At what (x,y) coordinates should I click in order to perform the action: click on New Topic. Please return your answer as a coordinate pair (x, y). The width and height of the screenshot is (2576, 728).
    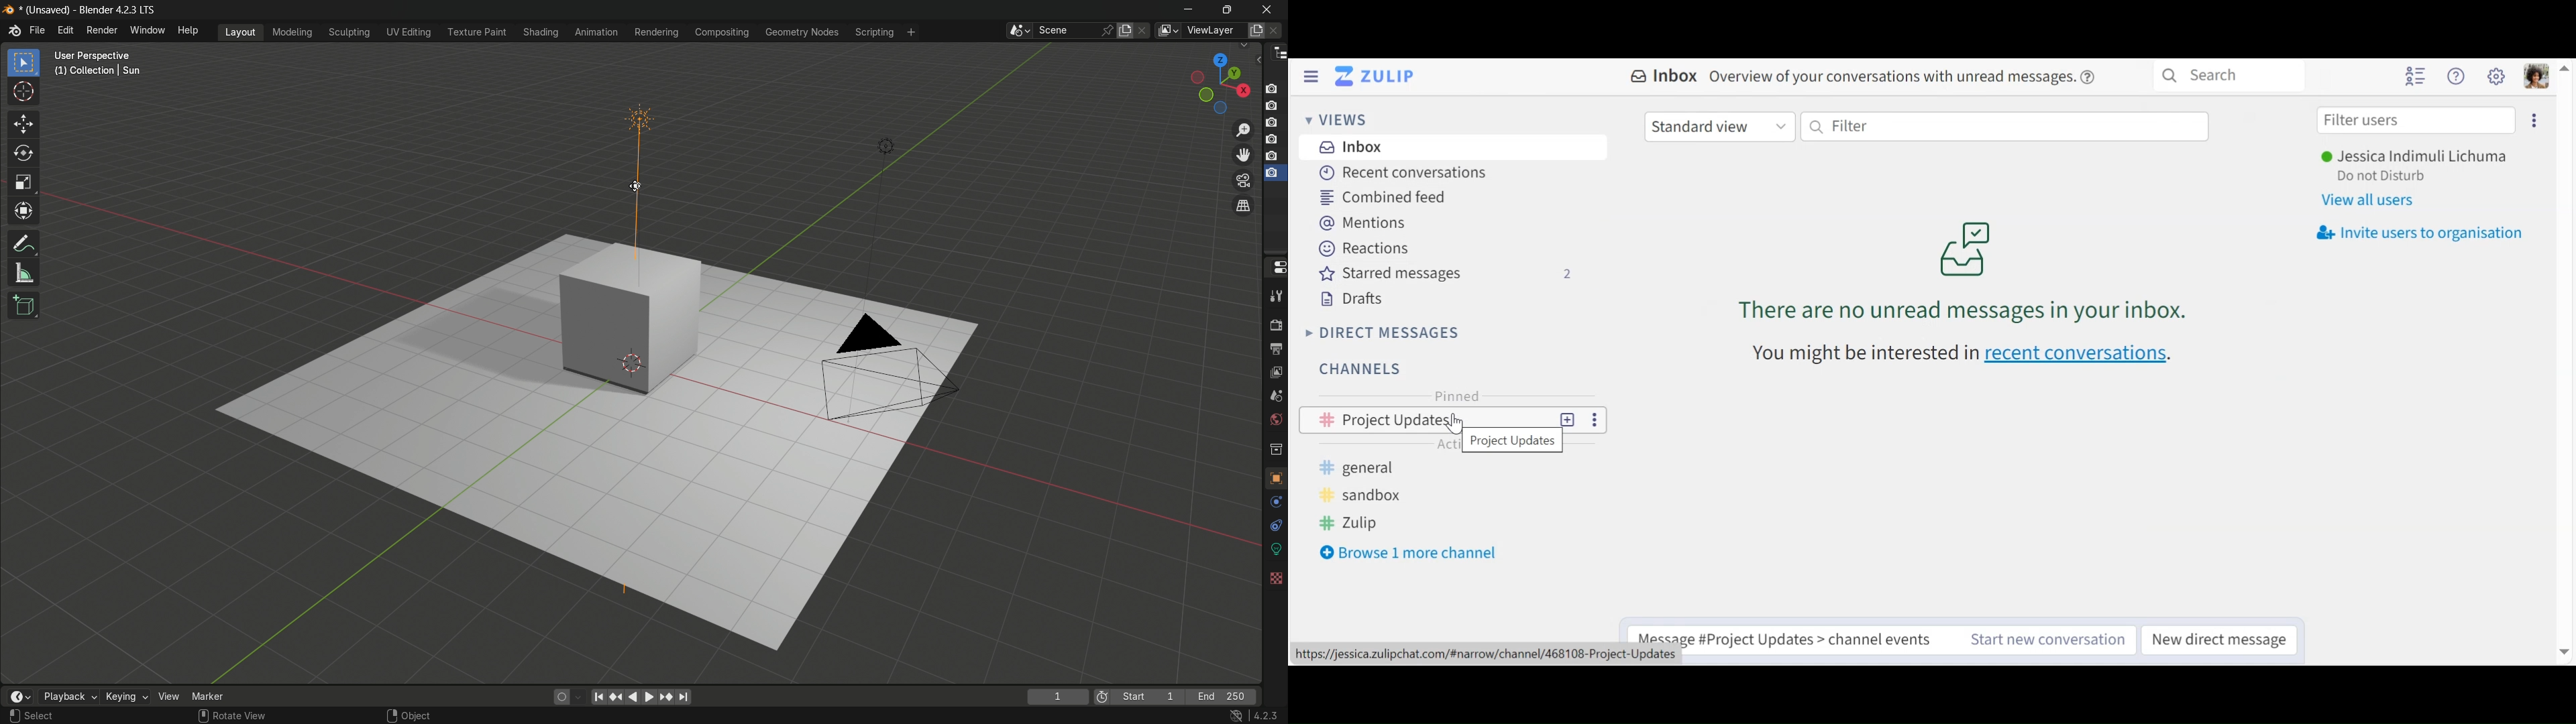
    Looking at the image, I should click on (1568, 417).